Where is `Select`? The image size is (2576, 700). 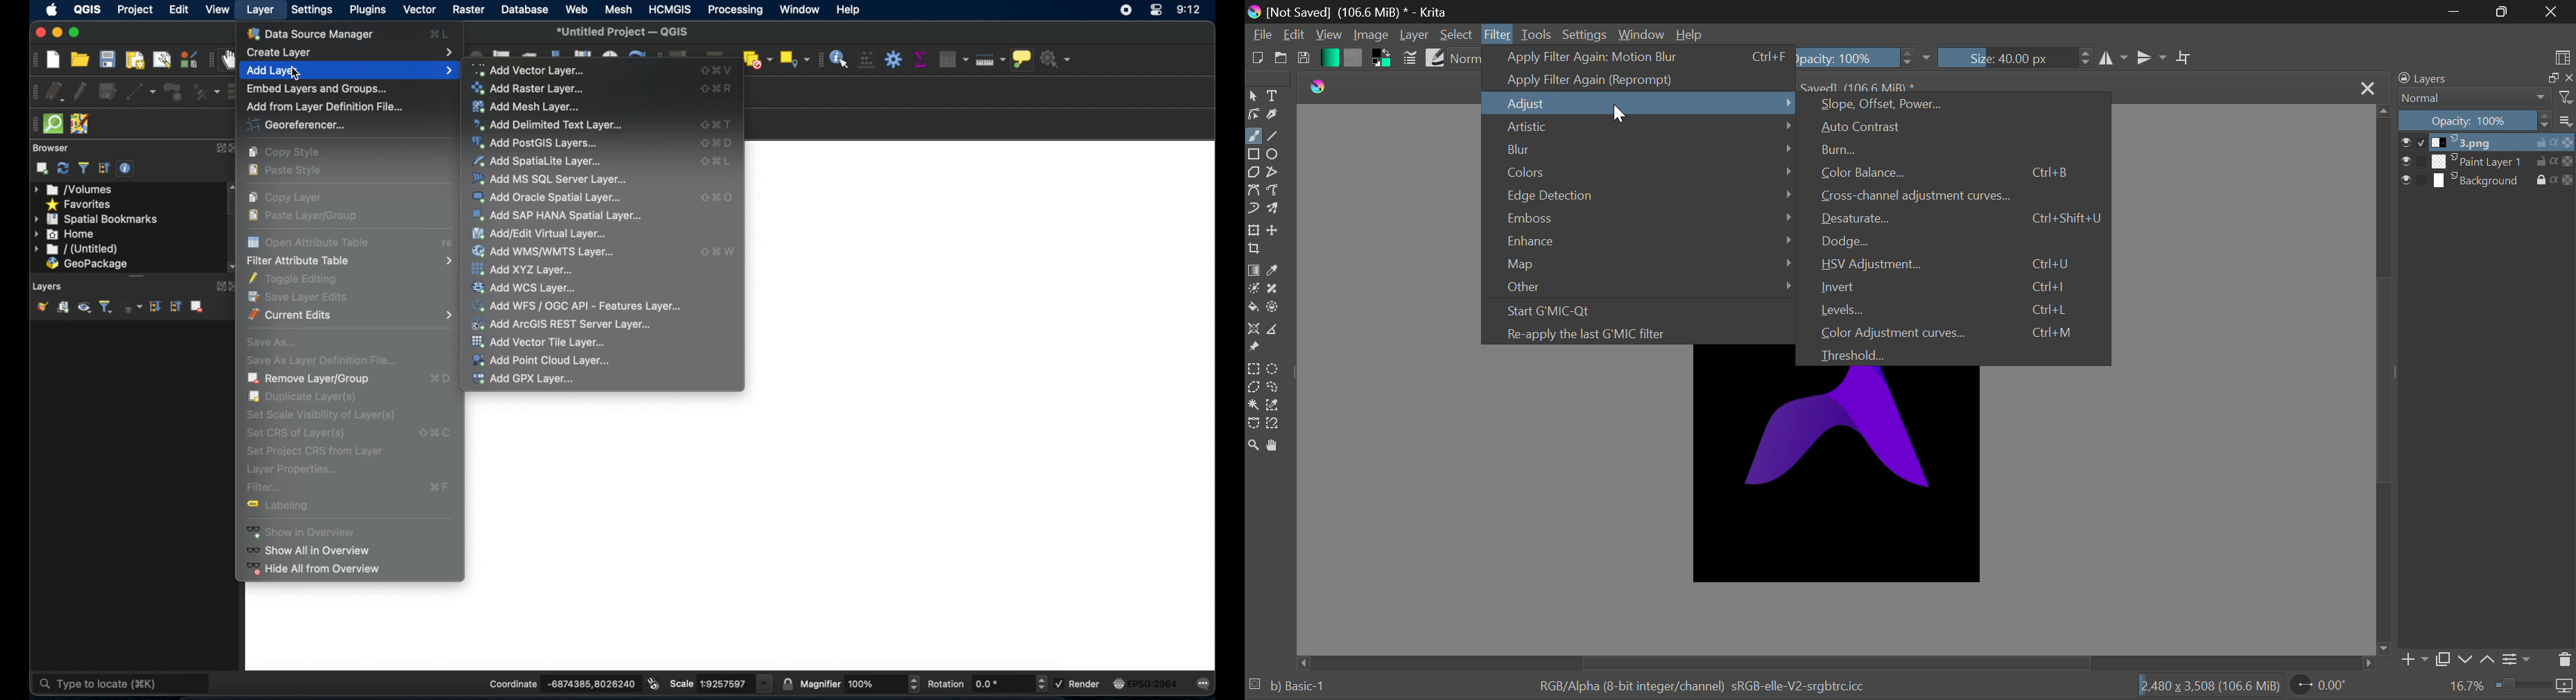
Select is located at coordinates (1458, 35).